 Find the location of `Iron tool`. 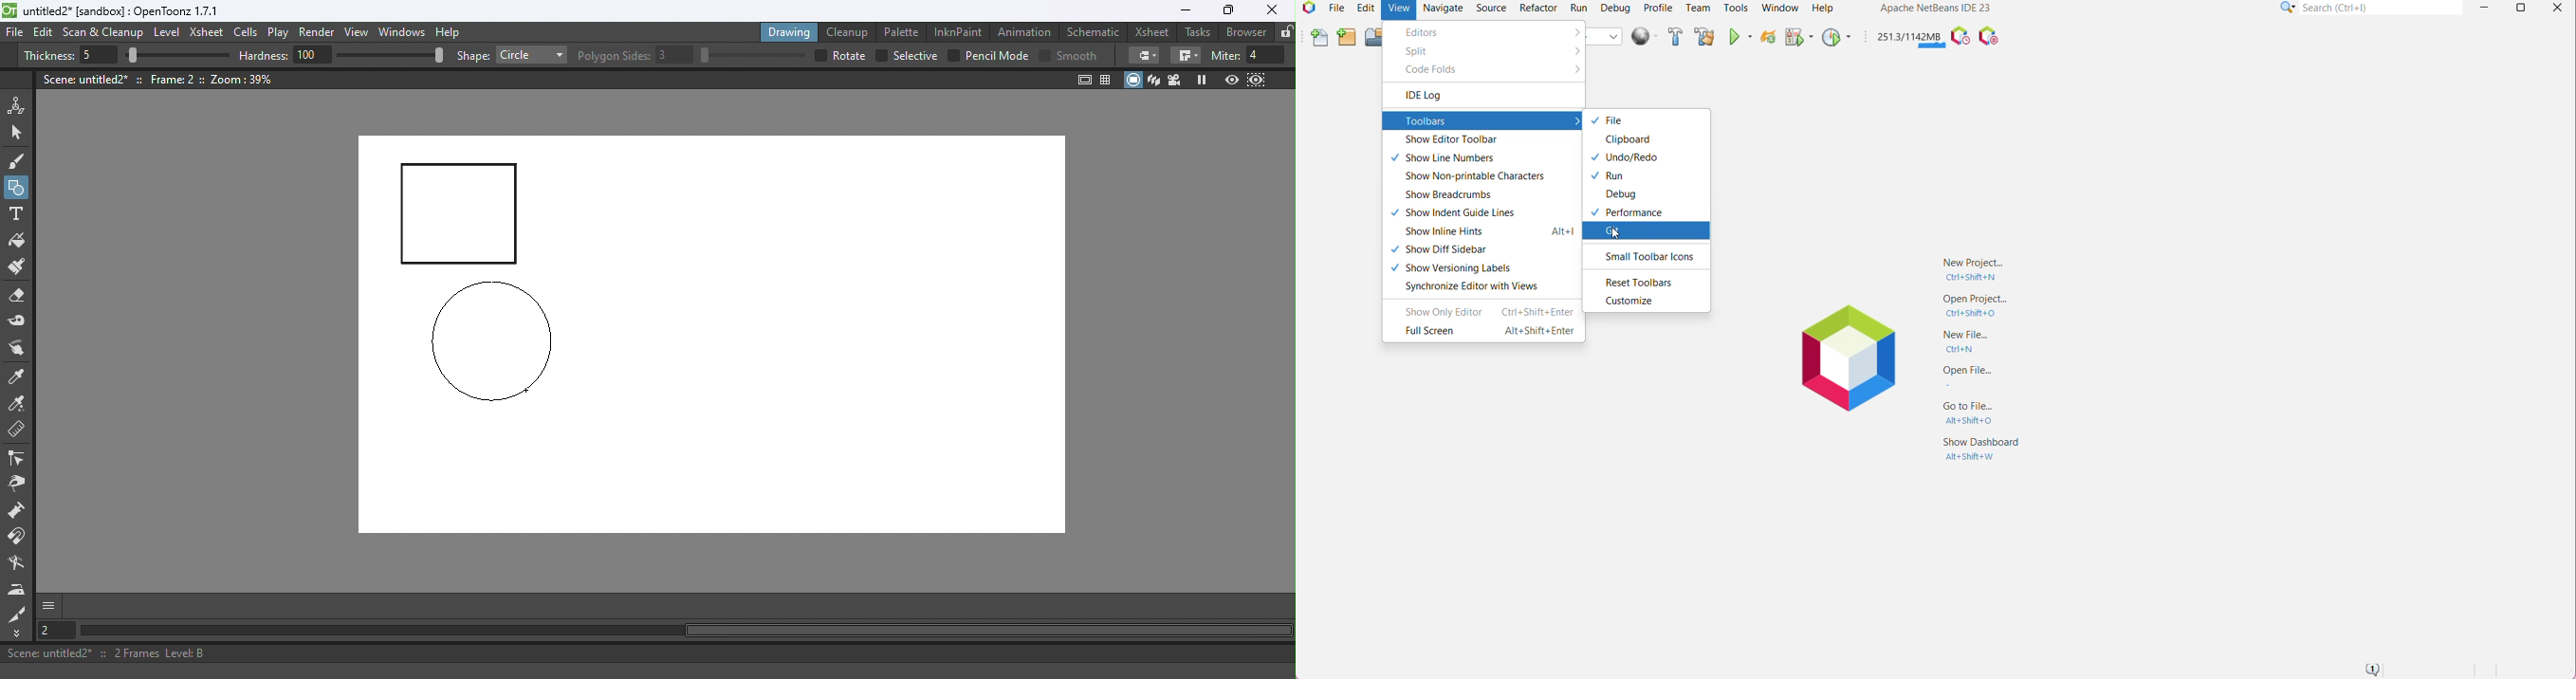

Iron tool is located at coordinates (19, 589).